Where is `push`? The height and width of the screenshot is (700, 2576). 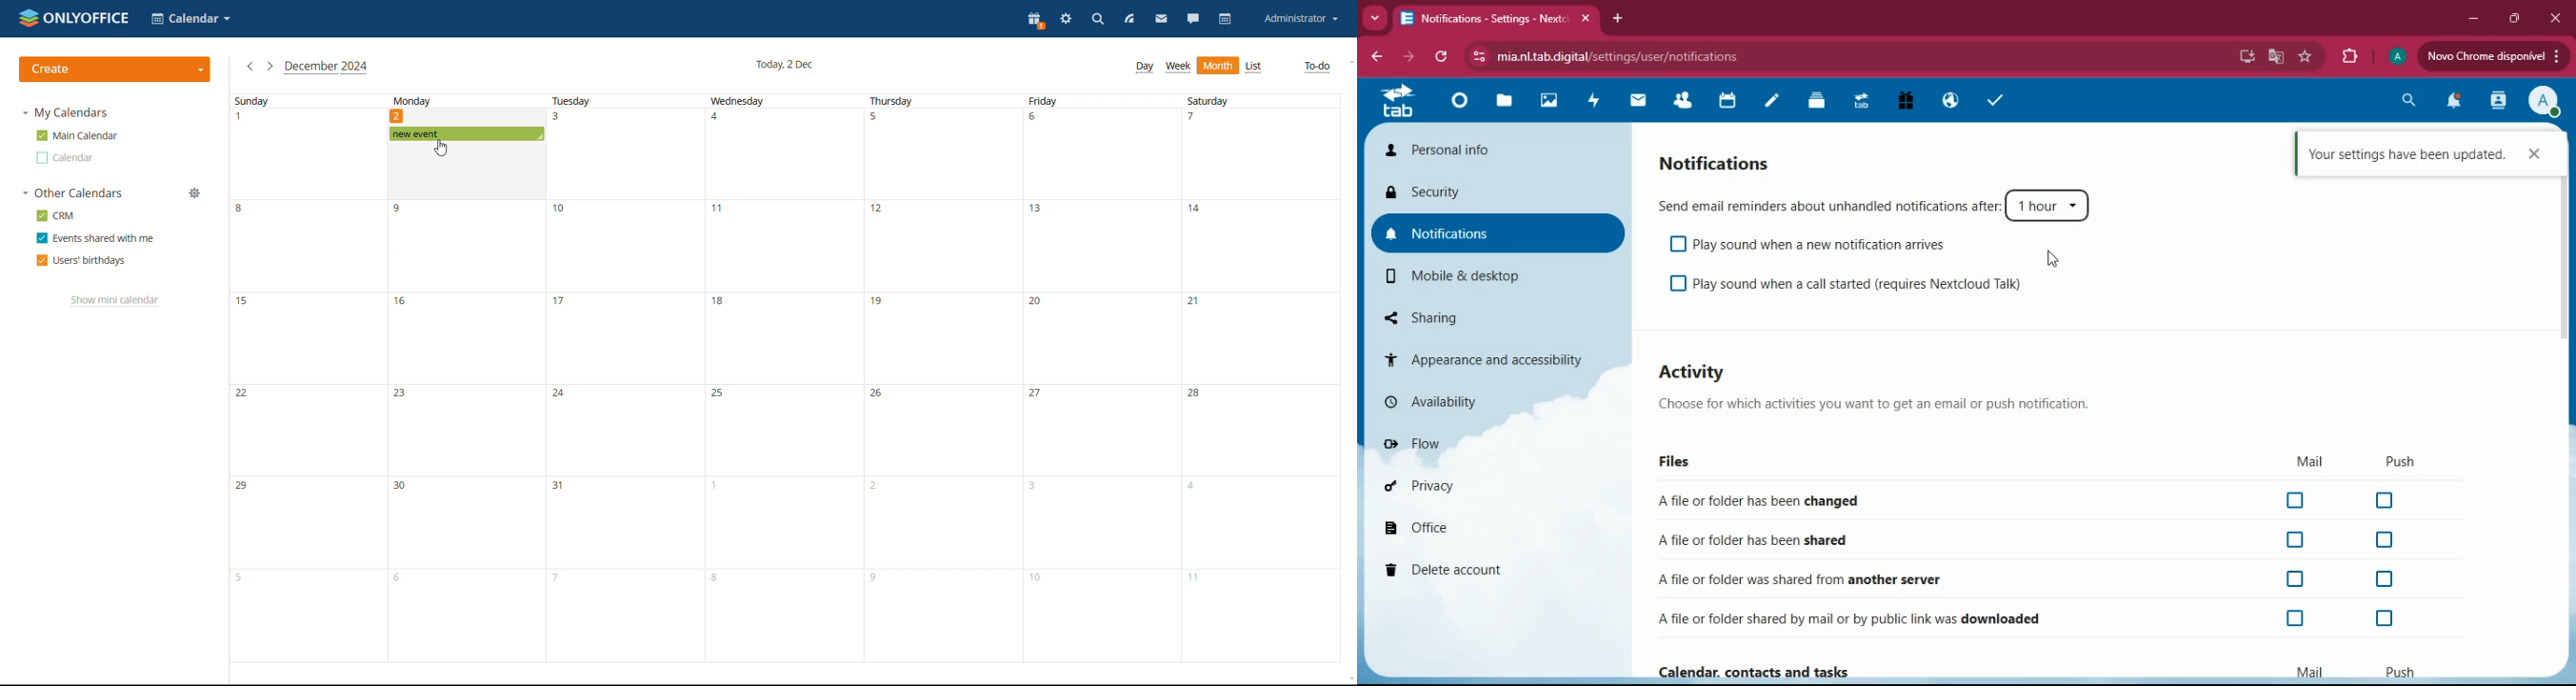
push is located at coordinates (2399, 465).